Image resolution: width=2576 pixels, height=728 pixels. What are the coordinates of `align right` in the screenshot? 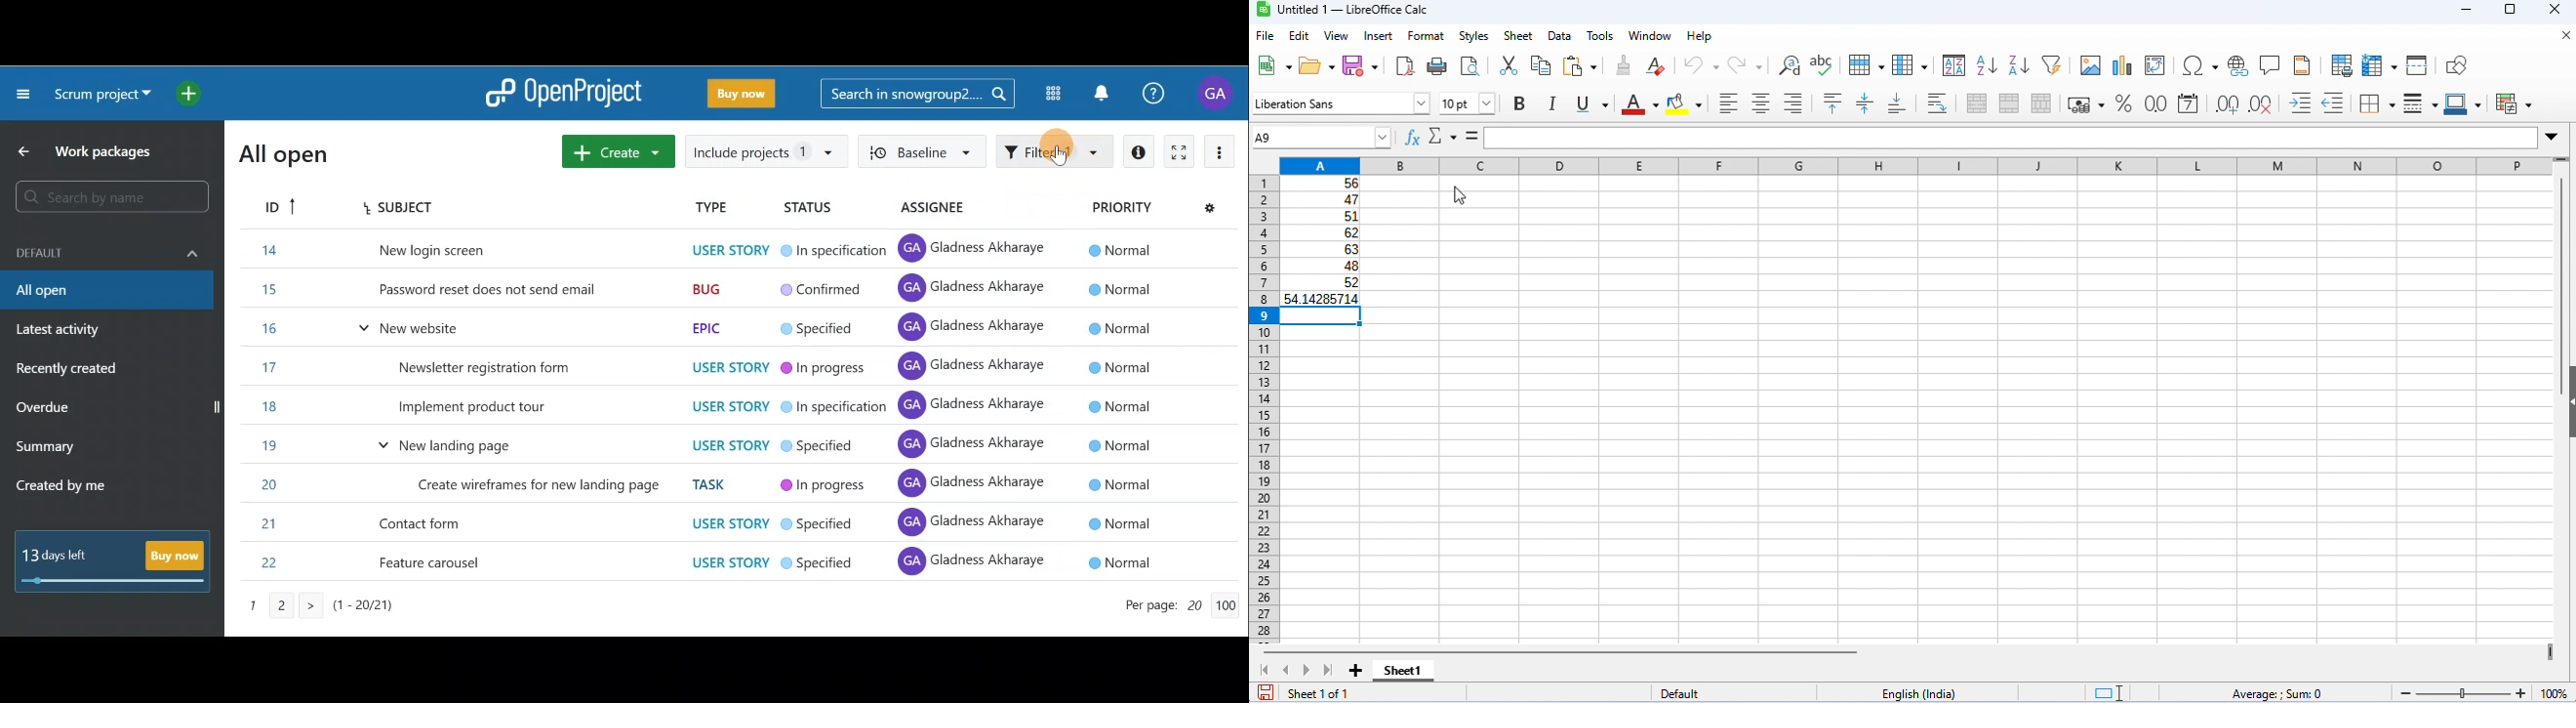 It's located at (1793, 103).